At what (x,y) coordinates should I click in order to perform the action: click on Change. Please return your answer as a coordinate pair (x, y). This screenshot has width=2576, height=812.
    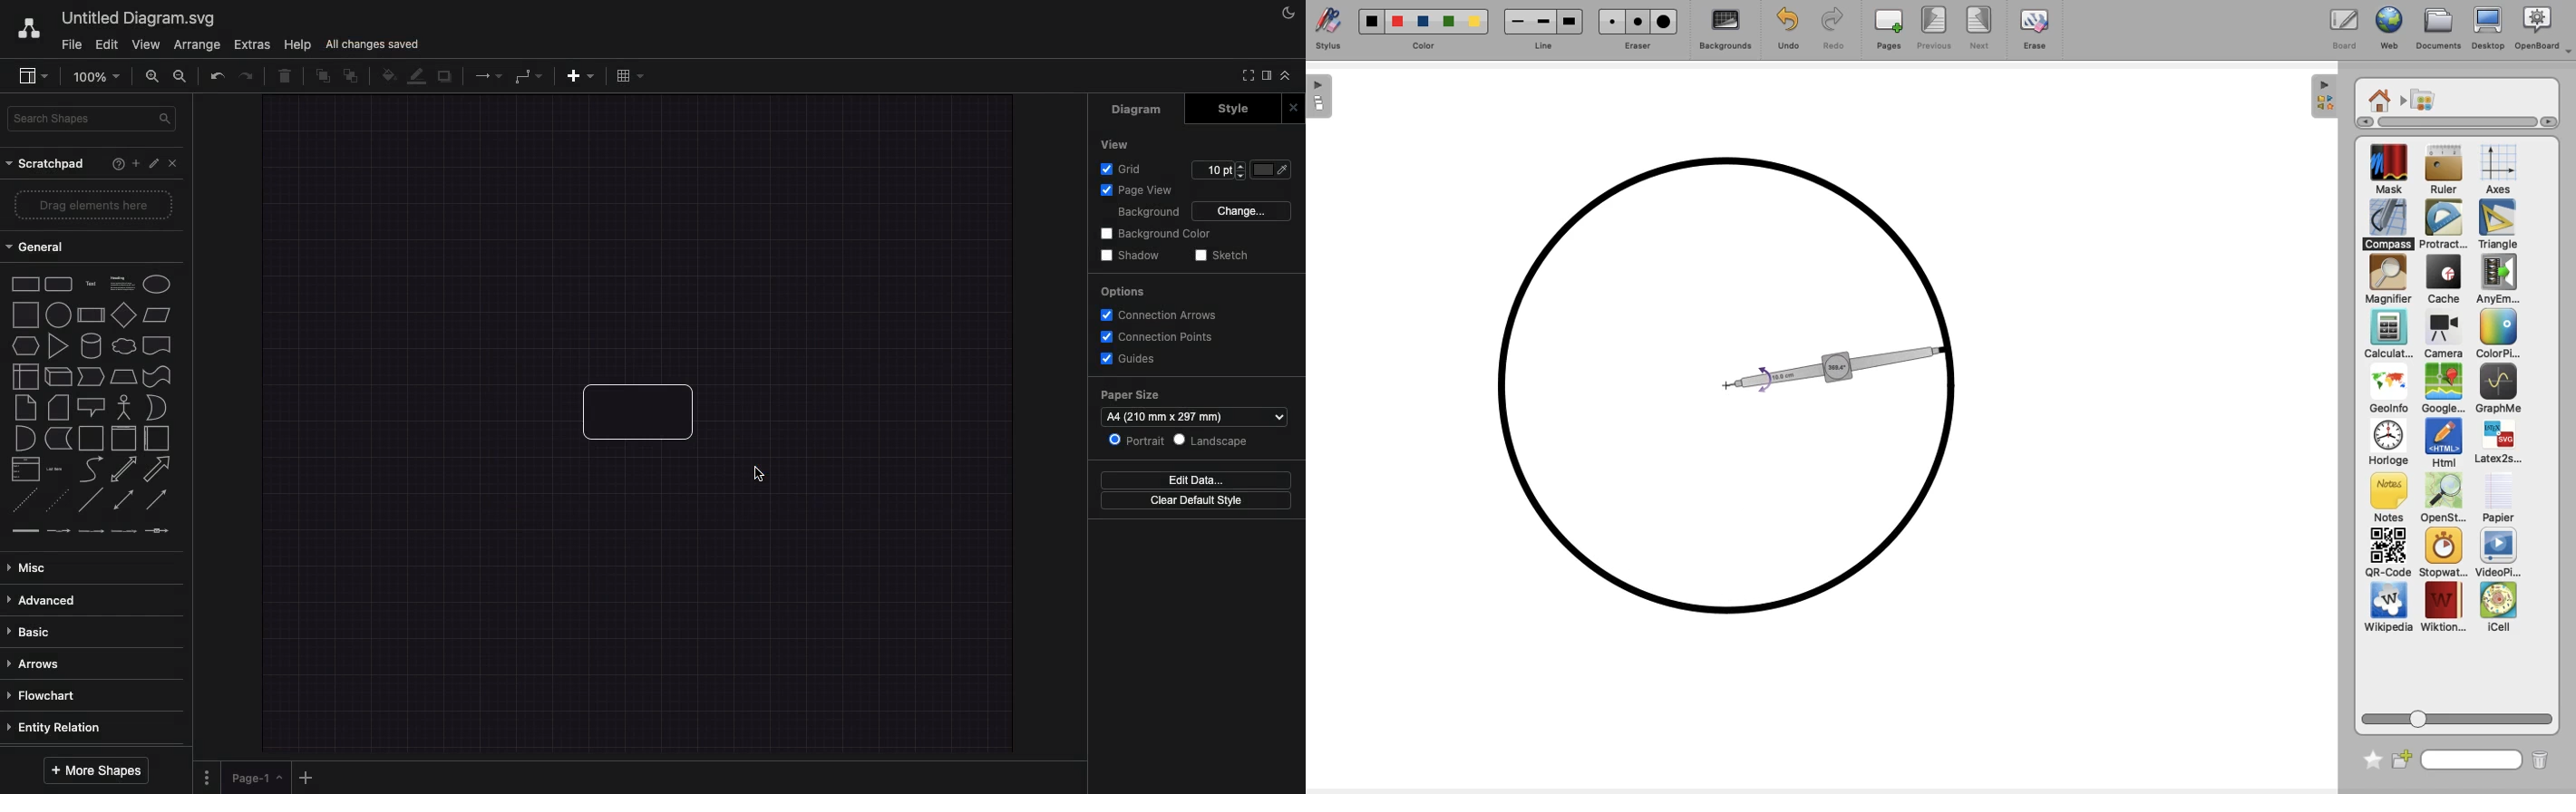
    Looking at the image, I should click on (1241, 209).